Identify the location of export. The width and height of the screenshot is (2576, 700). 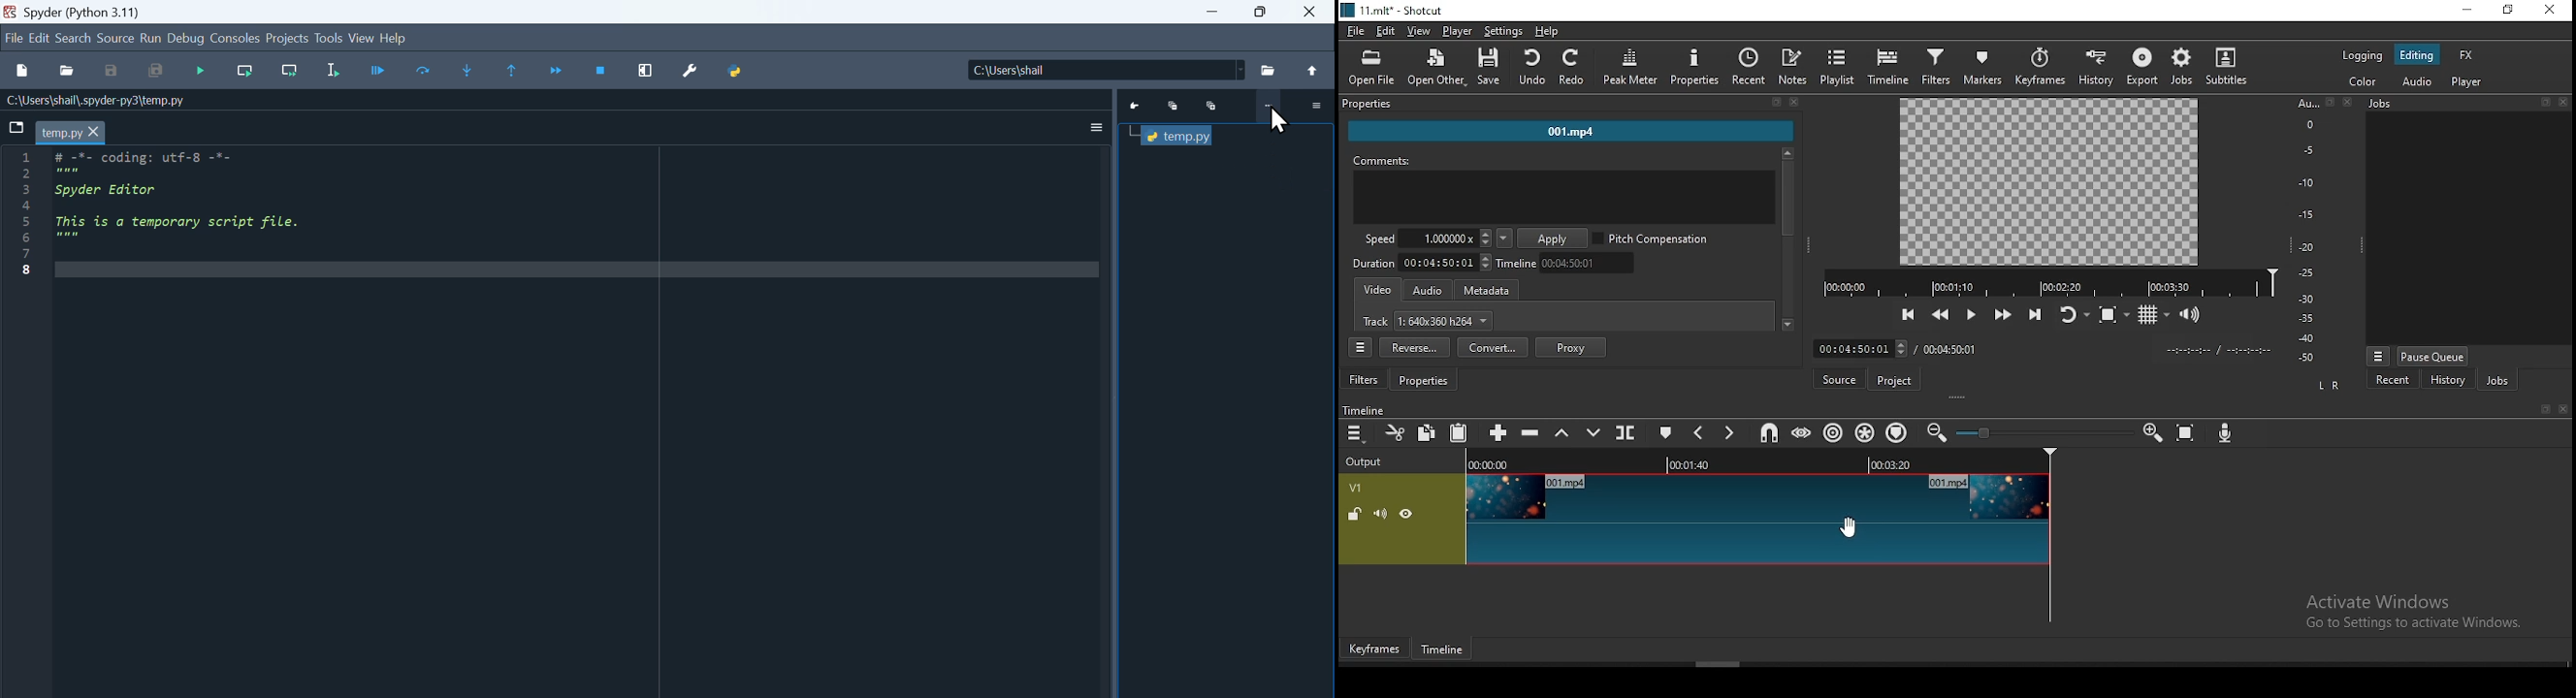
(2141, 66).